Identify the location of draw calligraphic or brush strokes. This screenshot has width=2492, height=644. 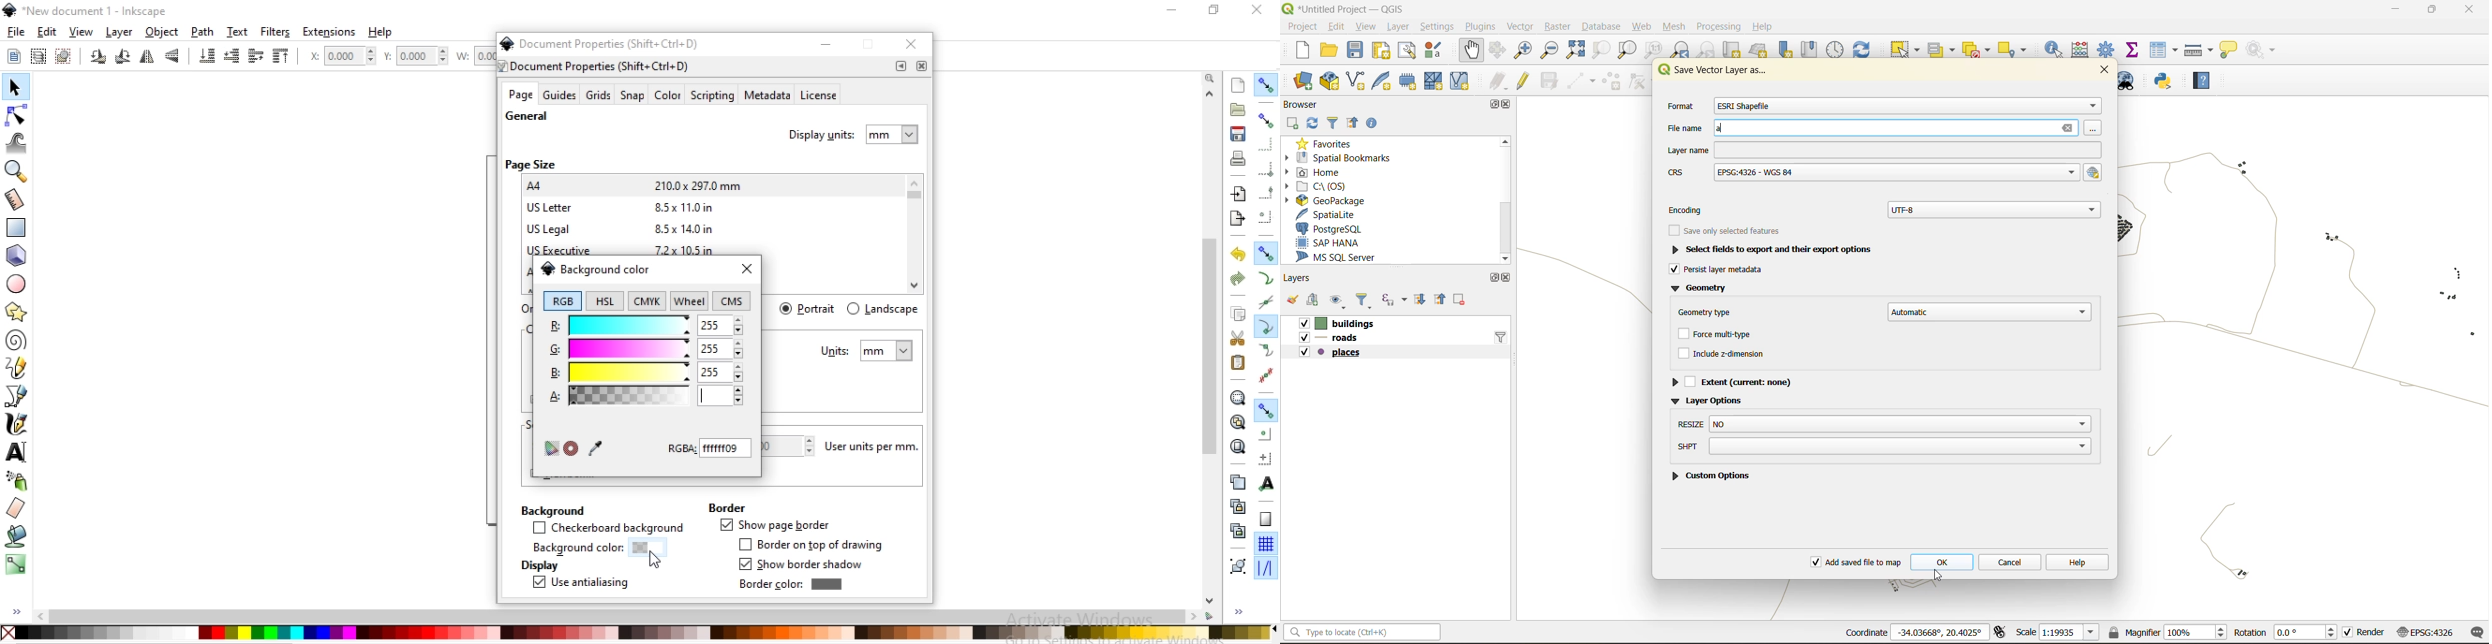
(19, 424).